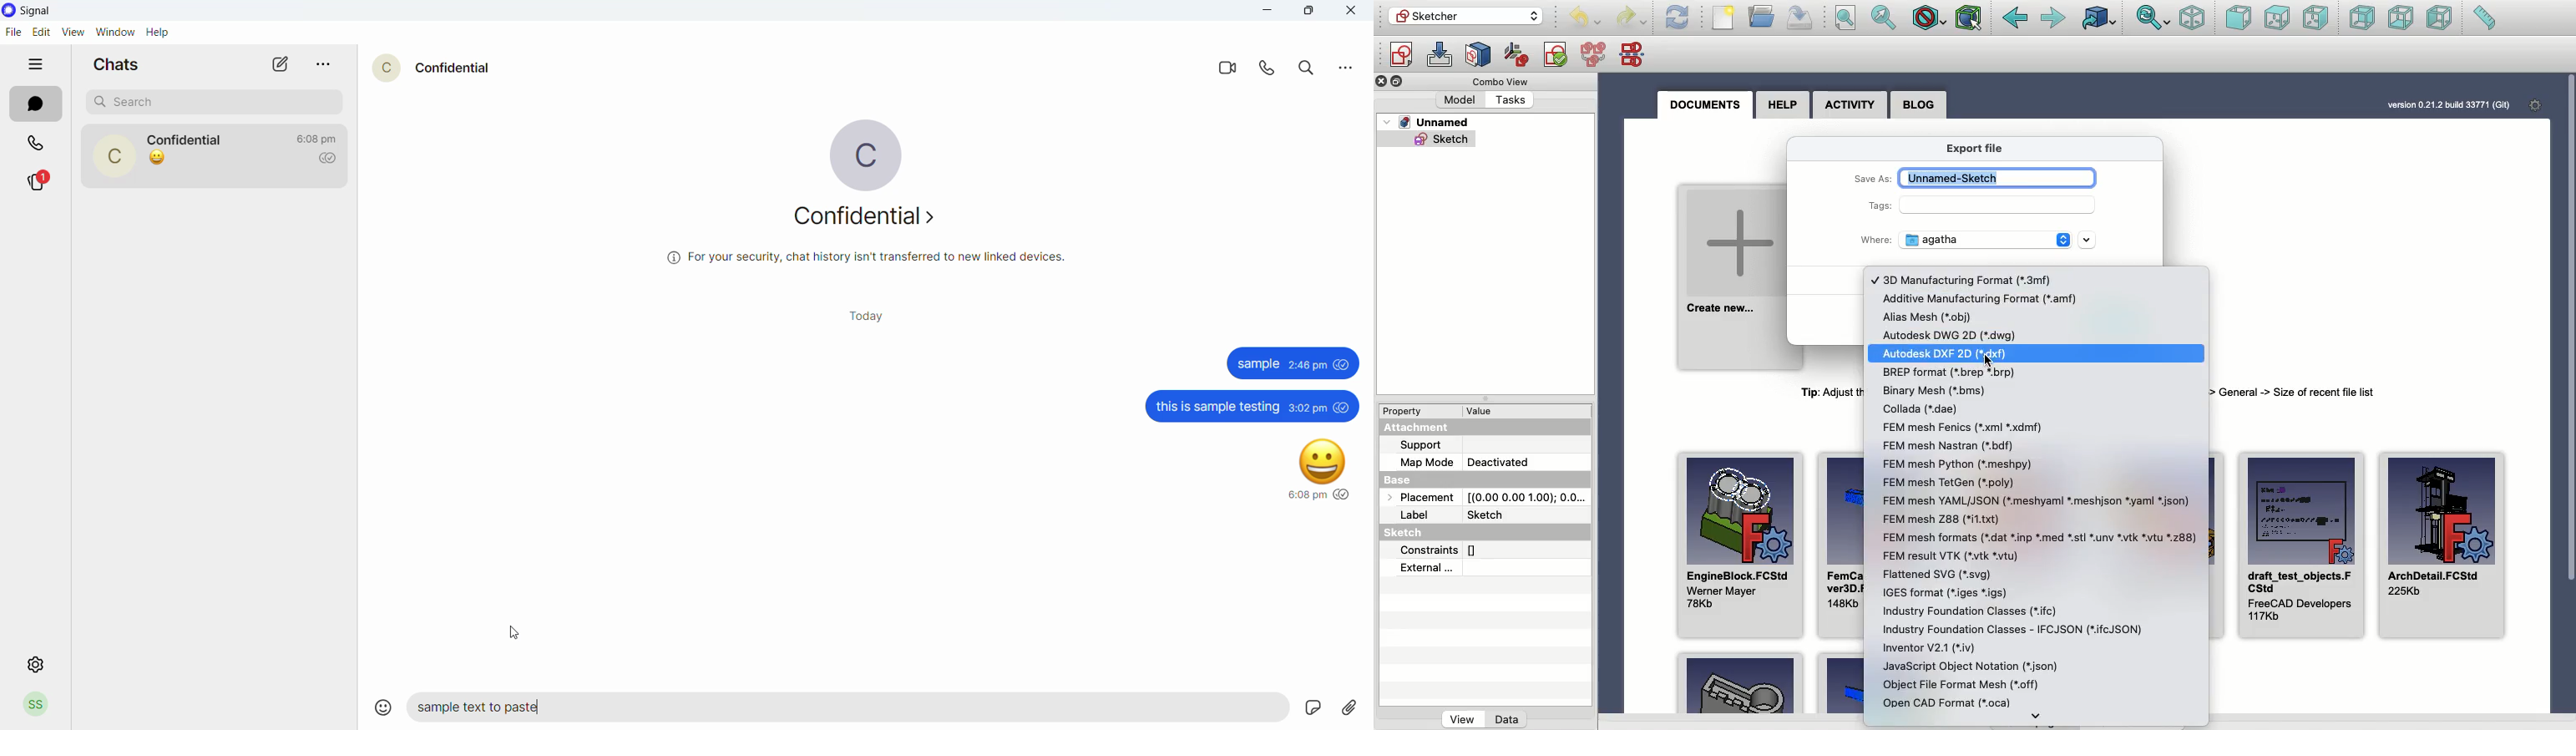  I want to click on sample, so click(1291, 364).